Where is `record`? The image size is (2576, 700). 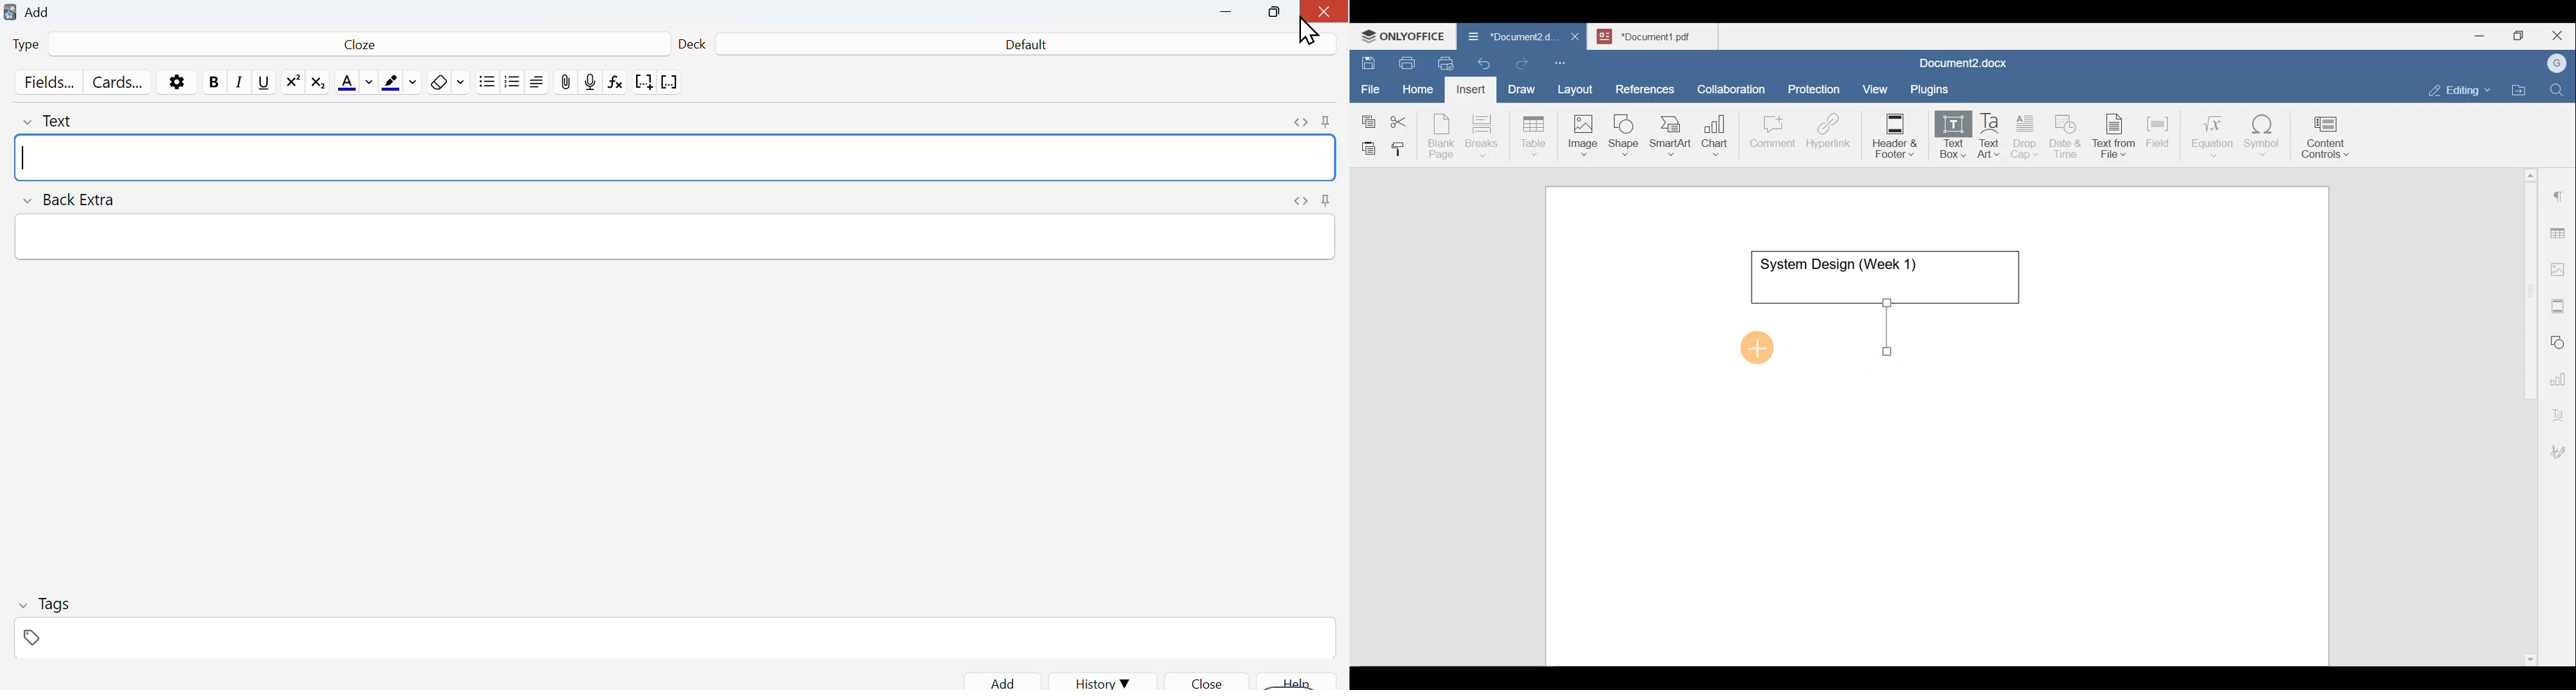
record is located at coordinates (591, 83).